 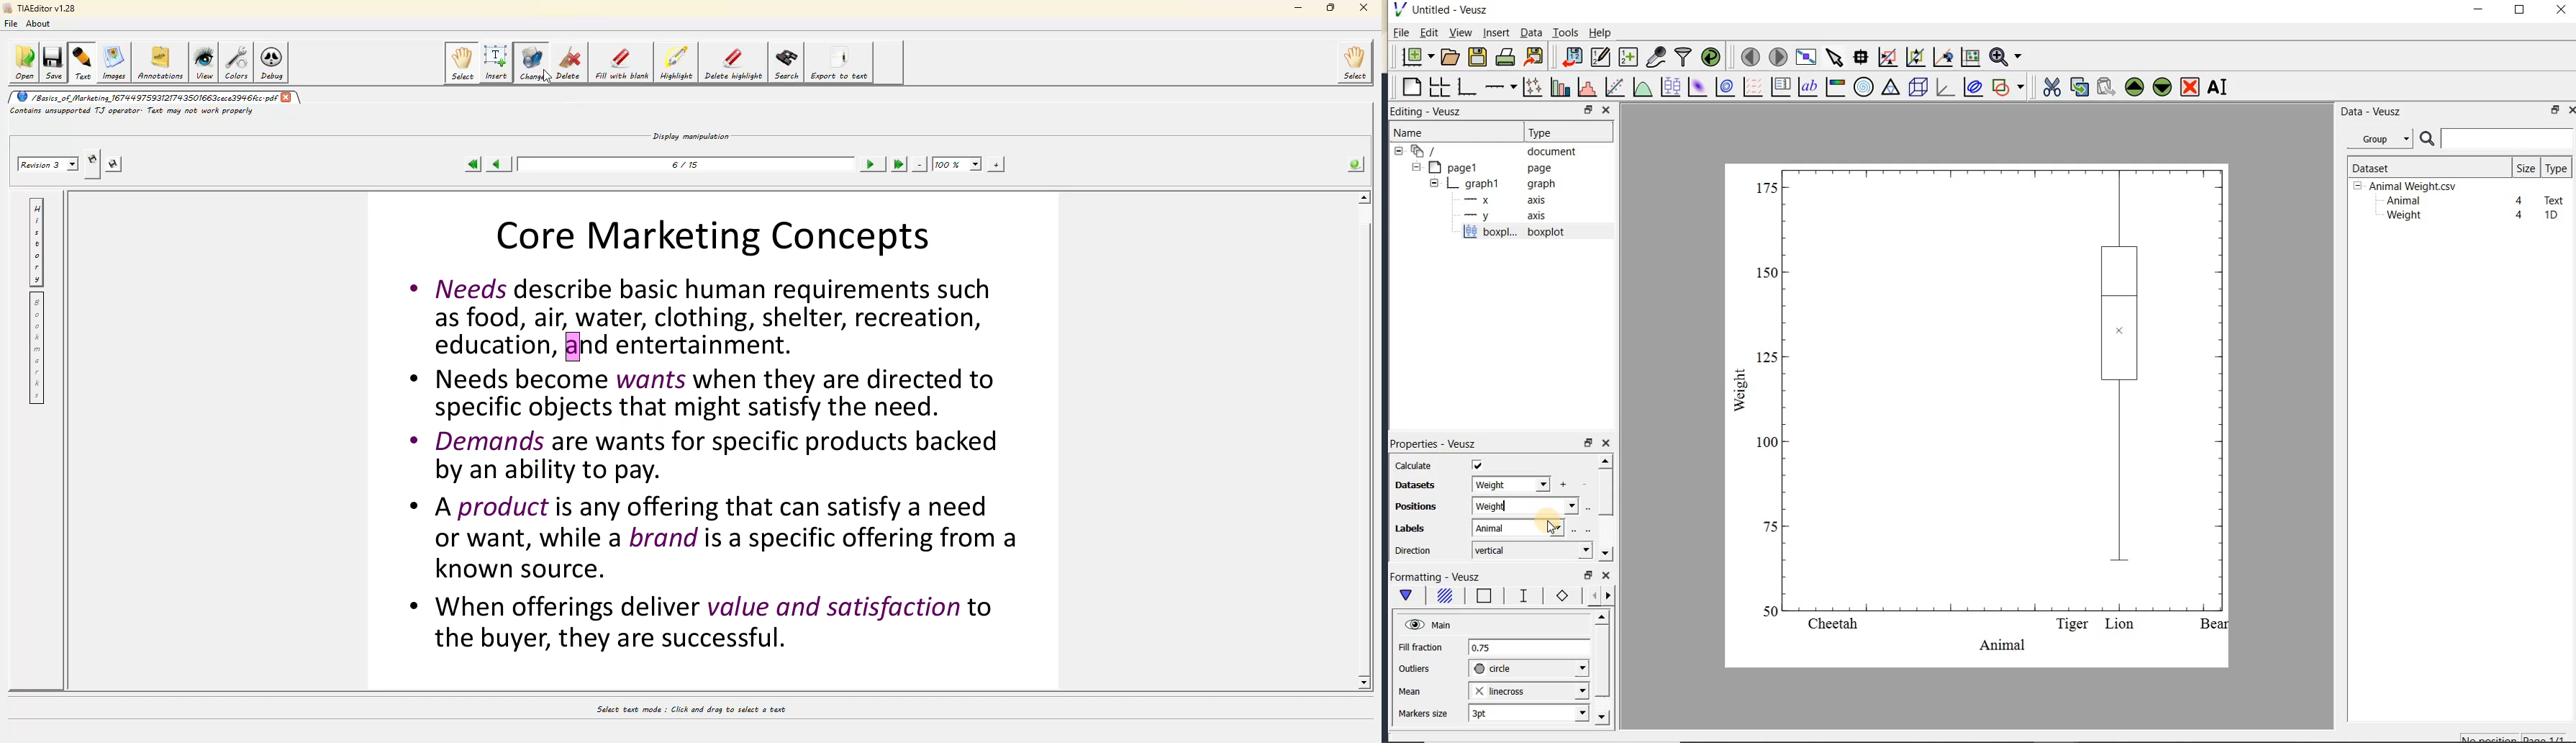 I want to click on view plot full screen, so click(x=1805, y=58).